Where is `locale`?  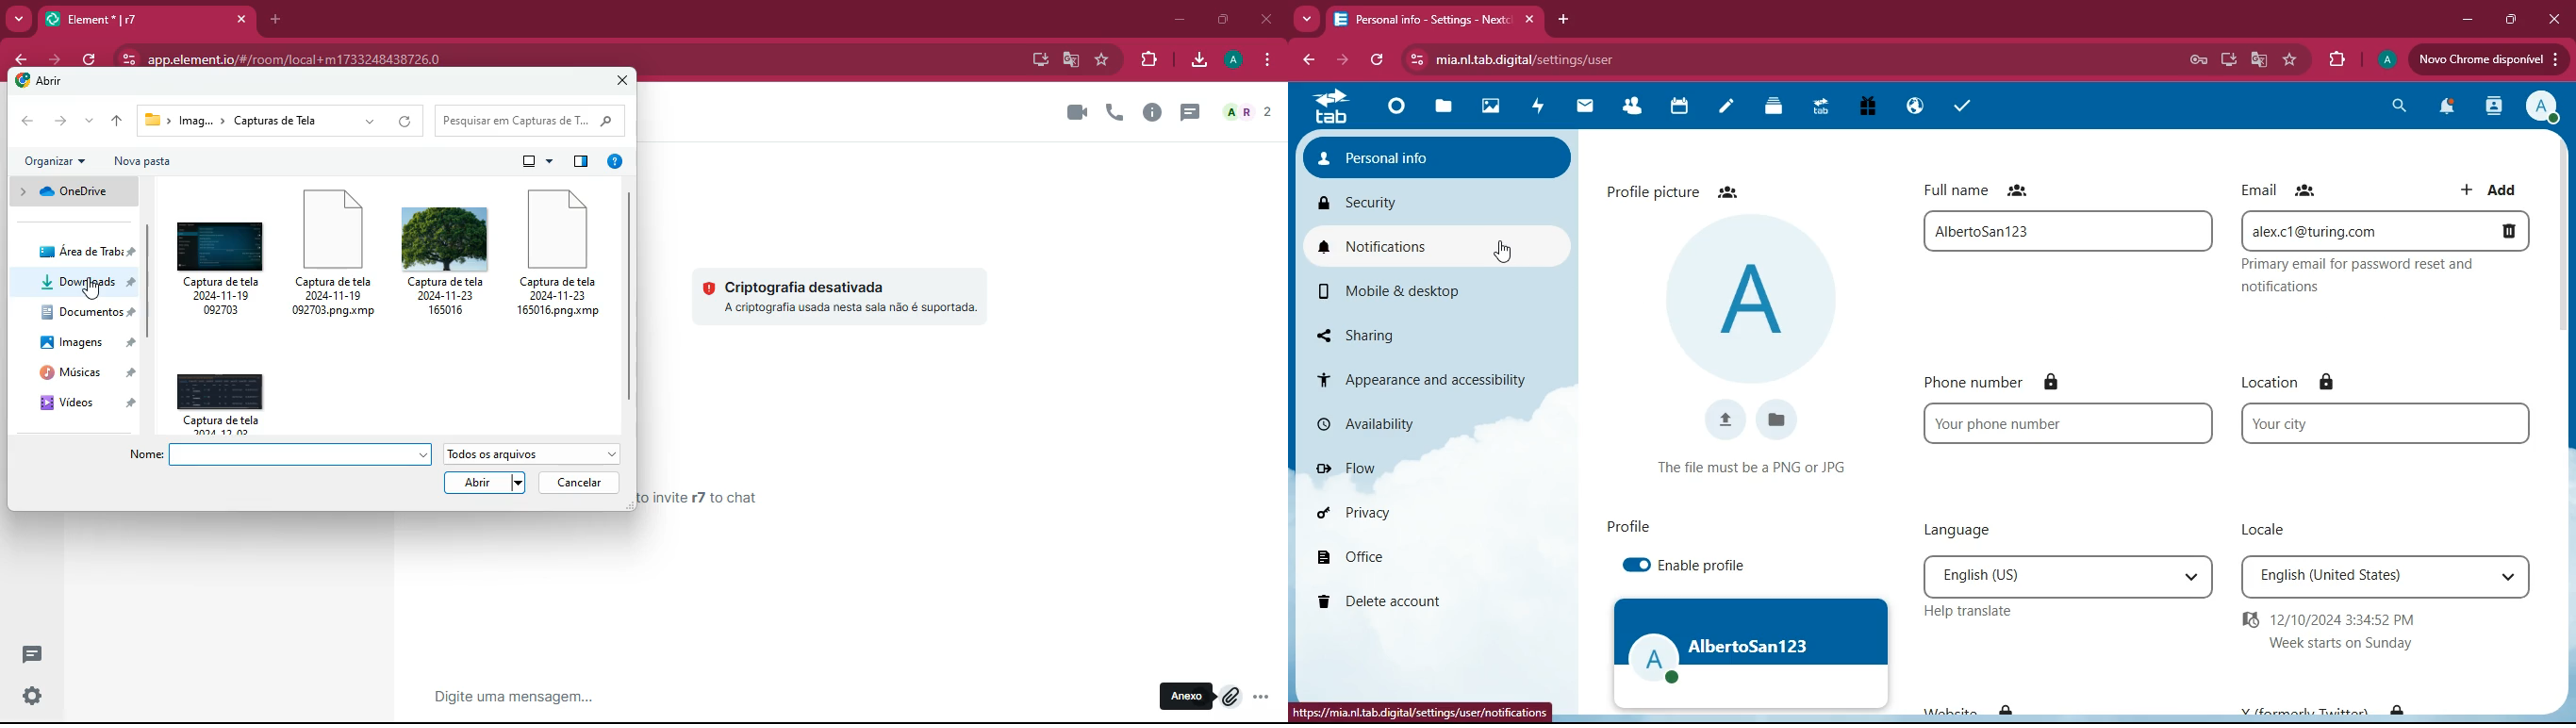 locale is located at coordinates (2270, 529).